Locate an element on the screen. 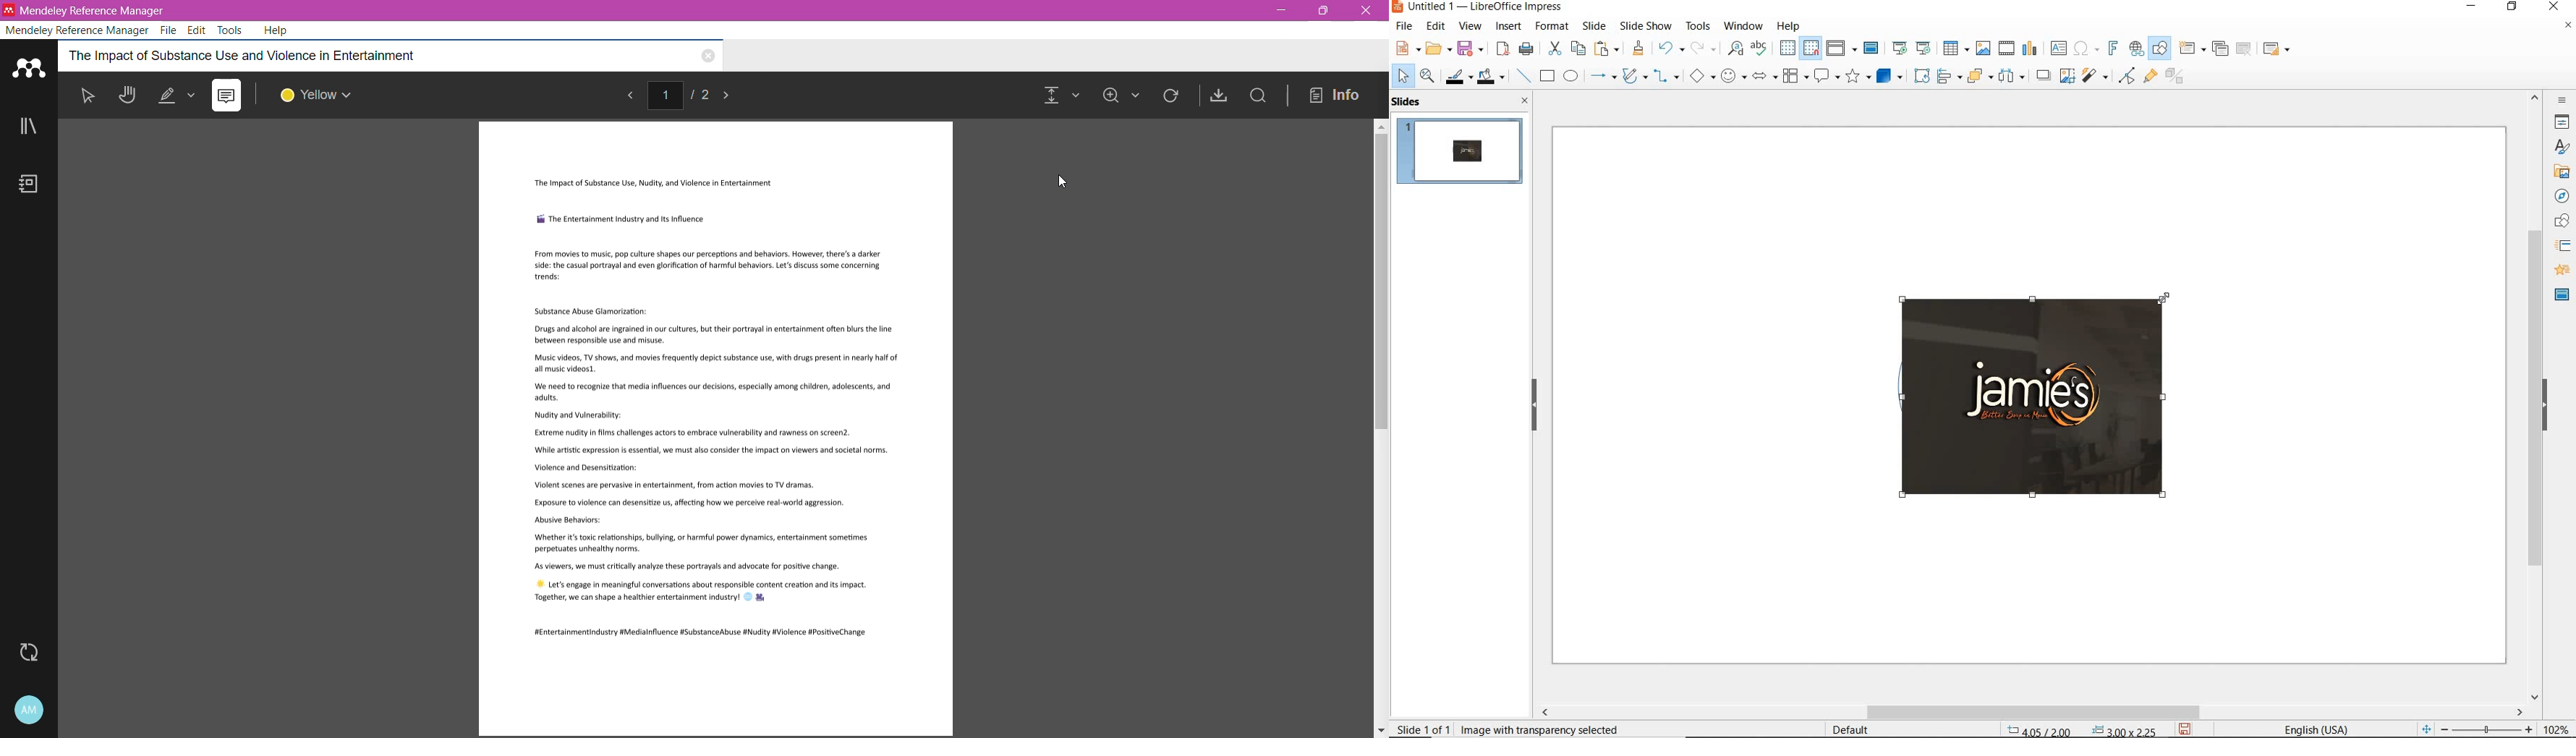 Image resolution: width=2576 pixels, height=756 pixels. show draw functions is located at coordinates (2160, 49).